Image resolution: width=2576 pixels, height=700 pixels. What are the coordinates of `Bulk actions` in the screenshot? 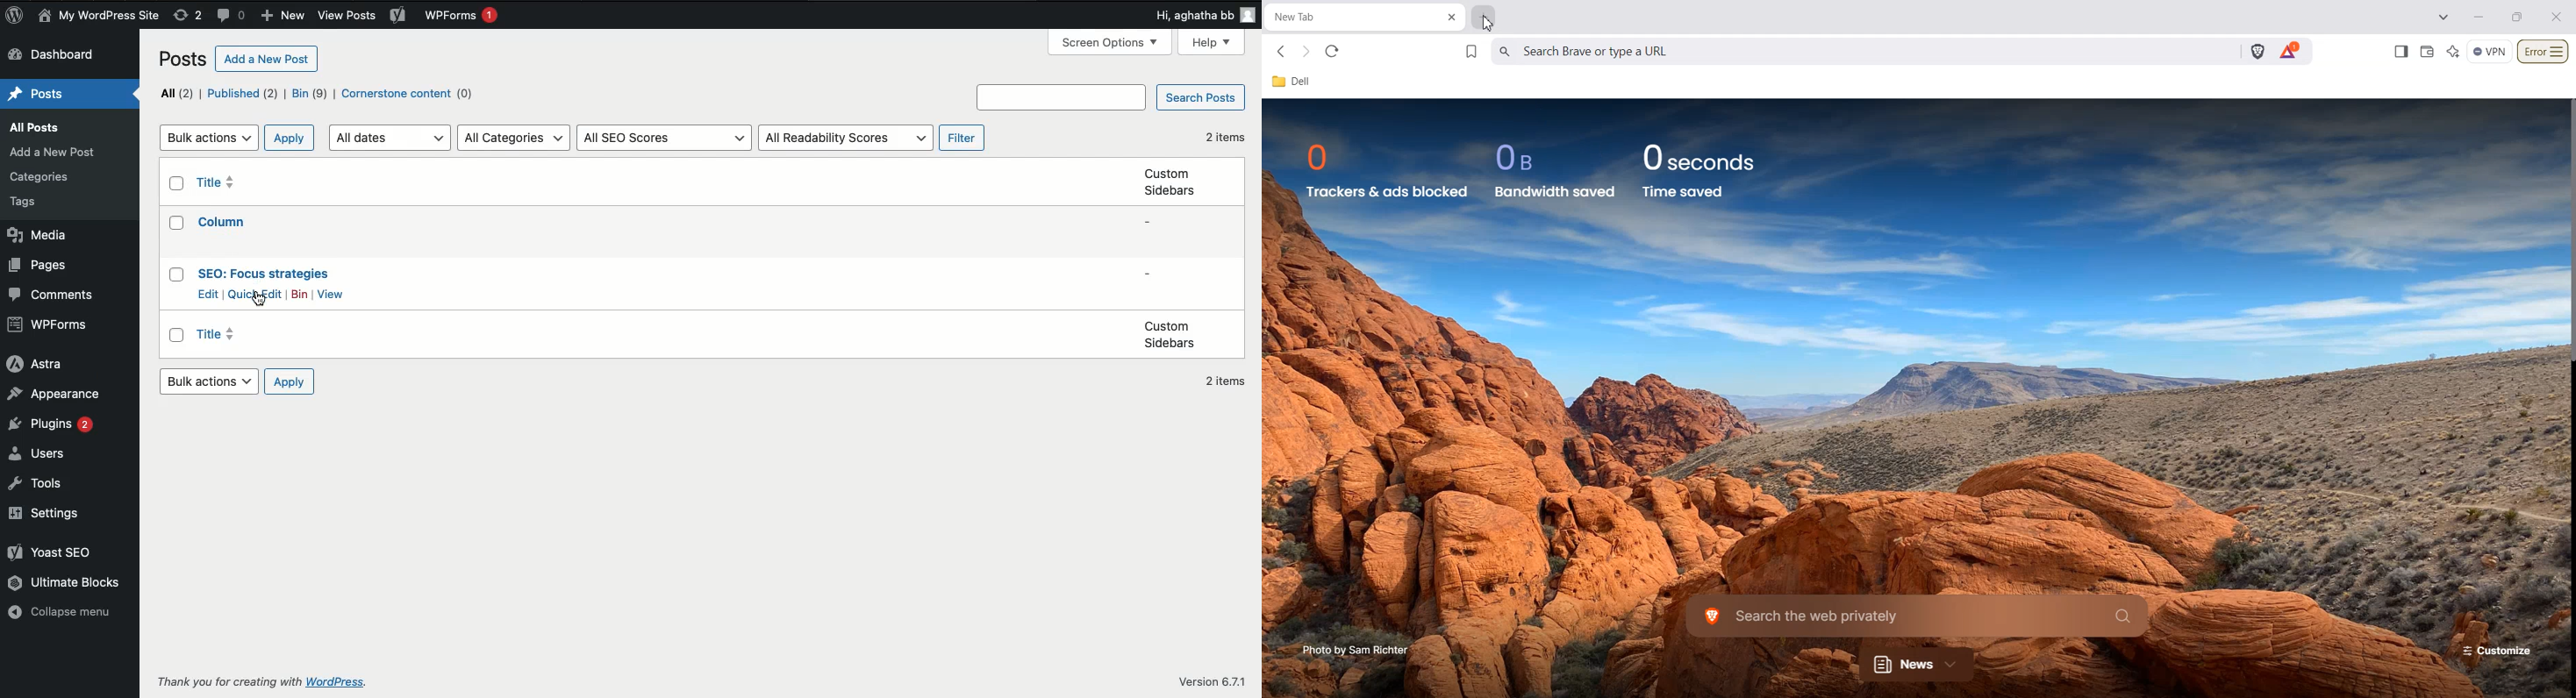 It's located at (209, 381).